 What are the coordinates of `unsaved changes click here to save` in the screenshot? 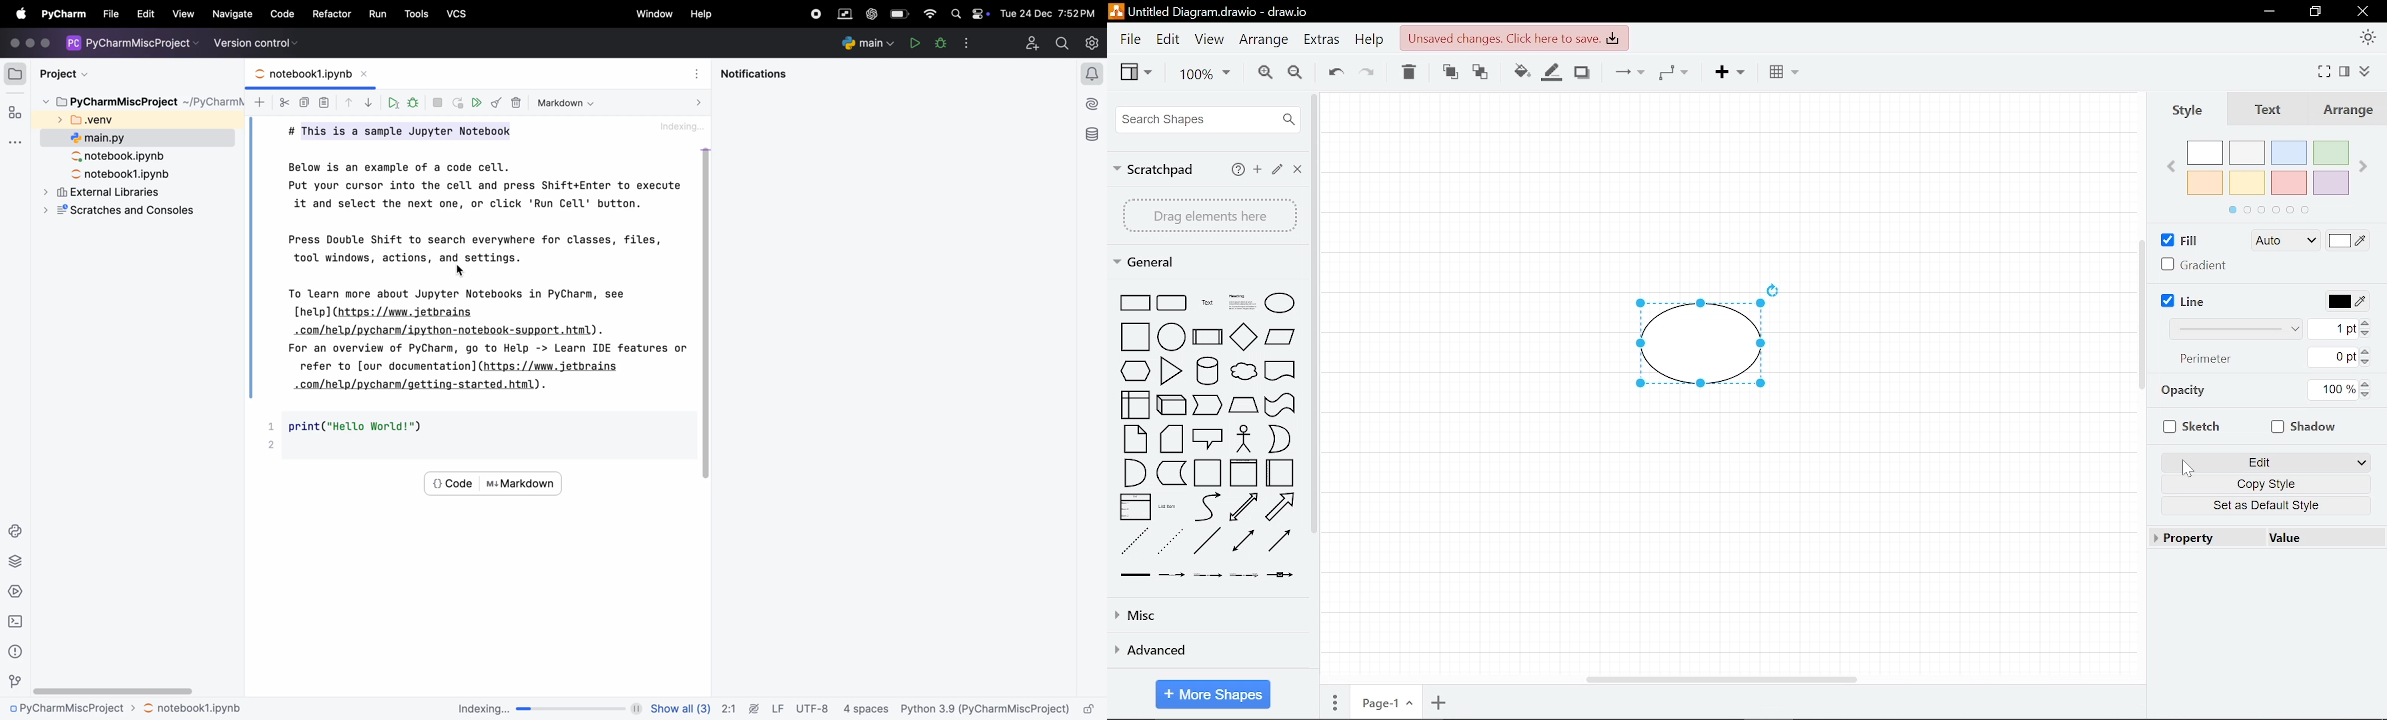 It's located at (1514, 38).